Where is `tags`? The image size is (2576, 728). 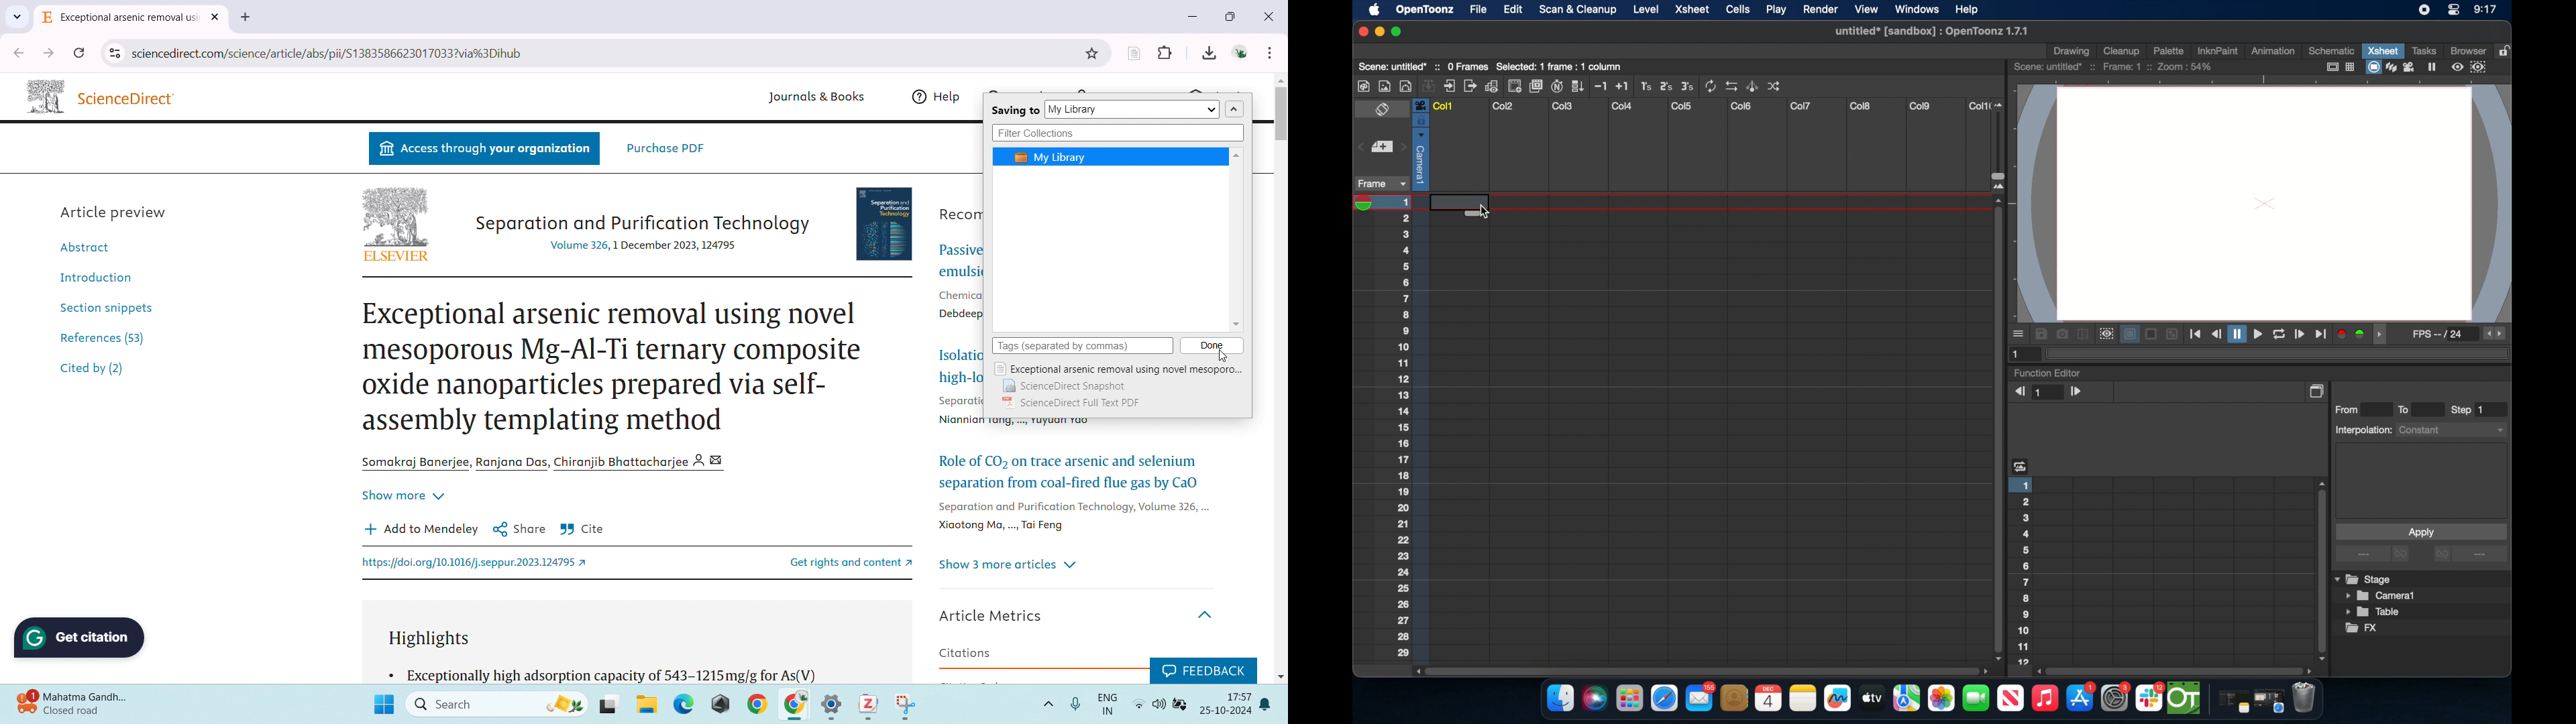 tags is located at coordinates (1083, 346).